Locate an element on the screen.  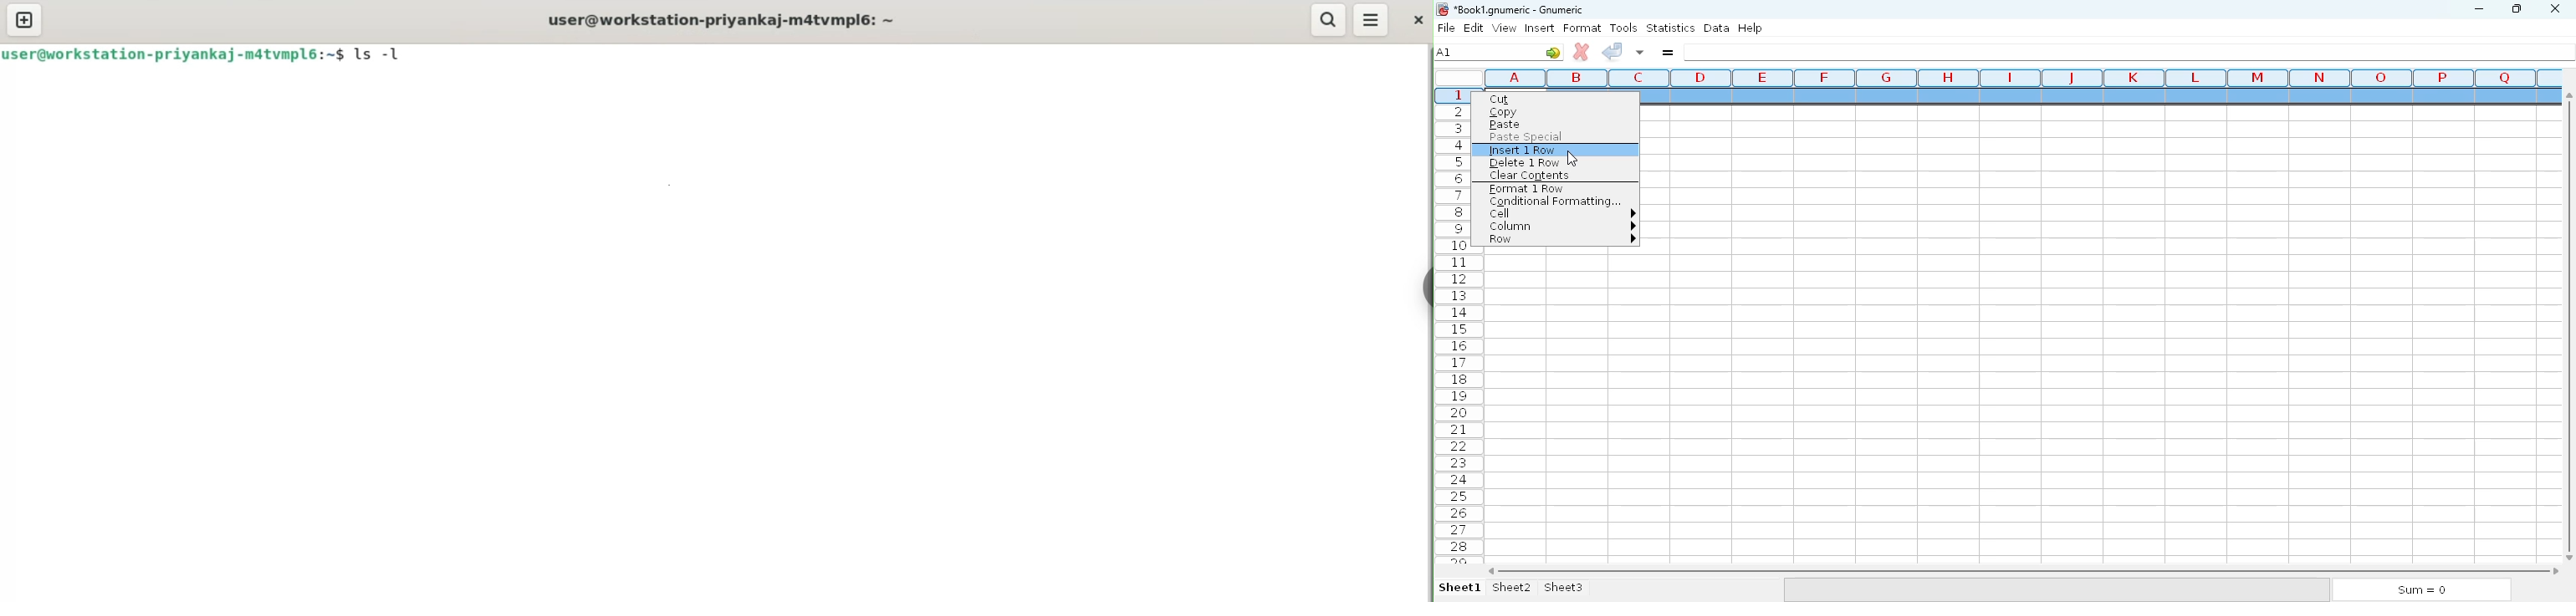
sum = 0 is located at coordinates (2420, 590).